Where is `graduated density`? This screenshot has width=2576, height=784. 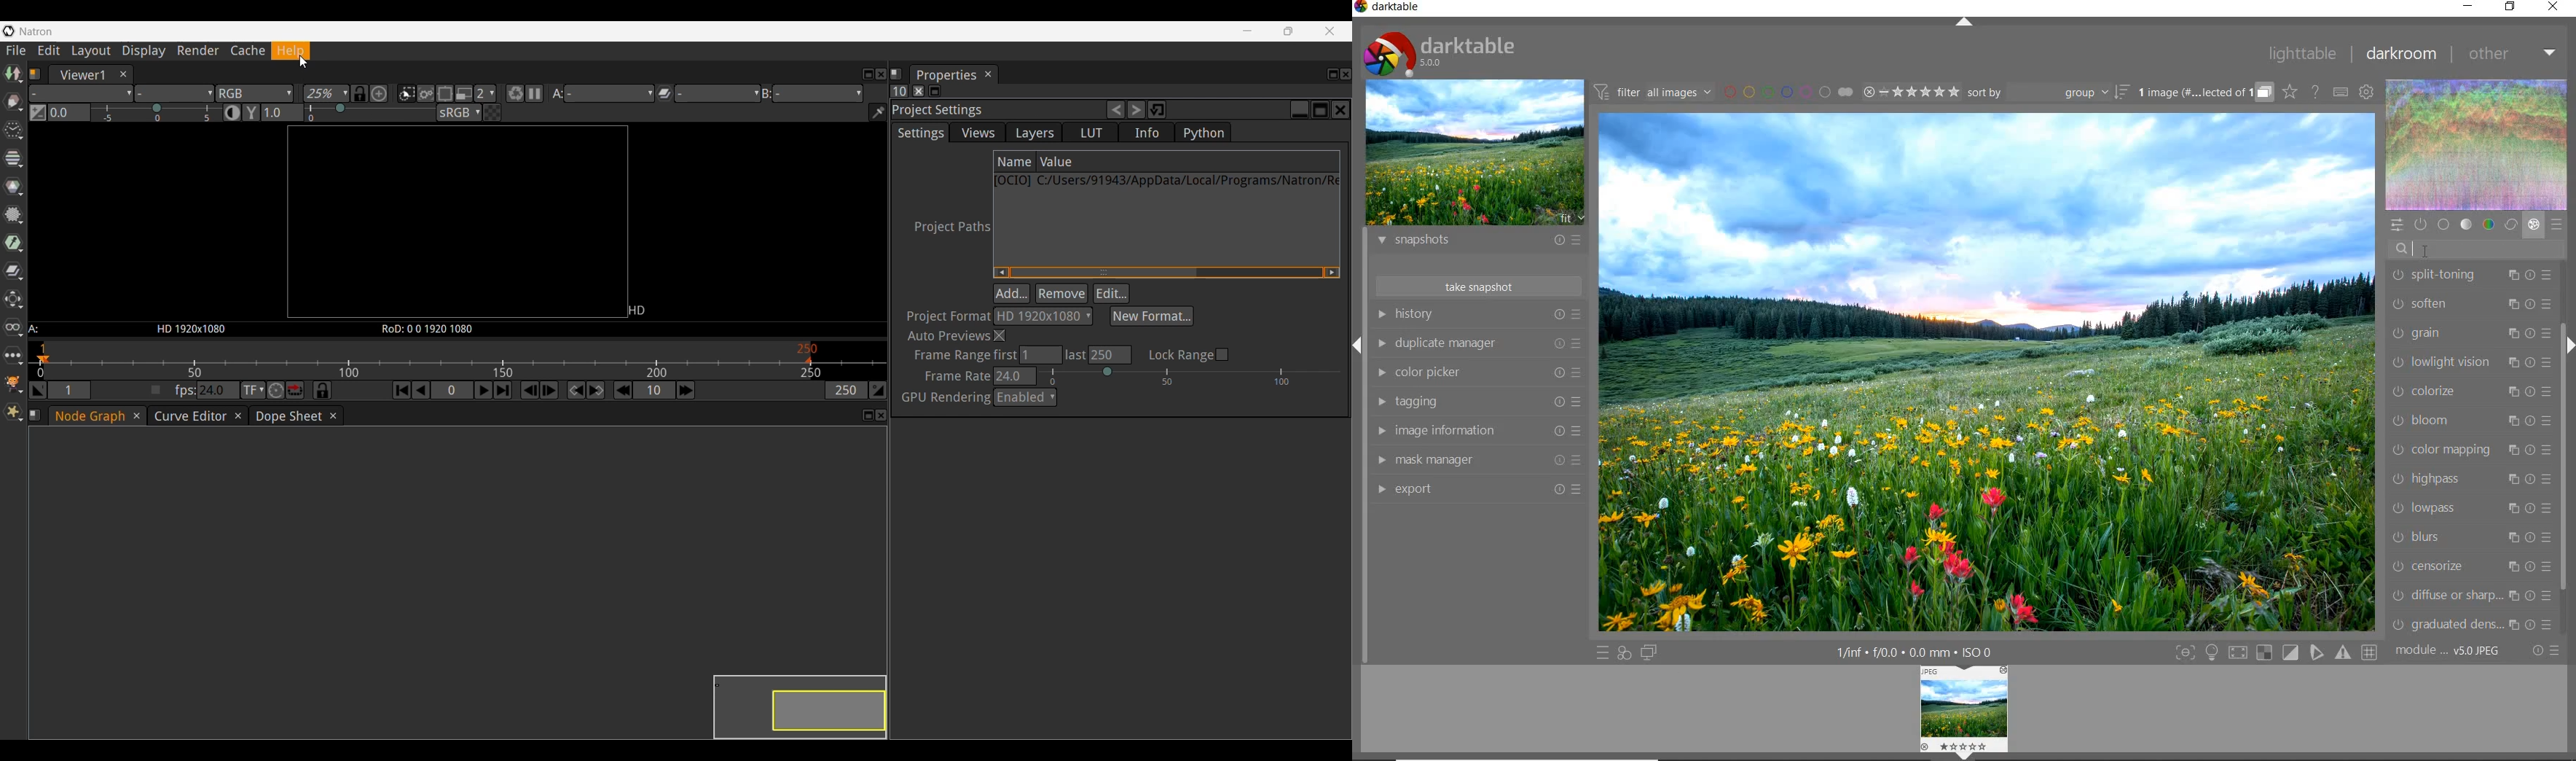
graduated density is located at coordinates (2470, 625).